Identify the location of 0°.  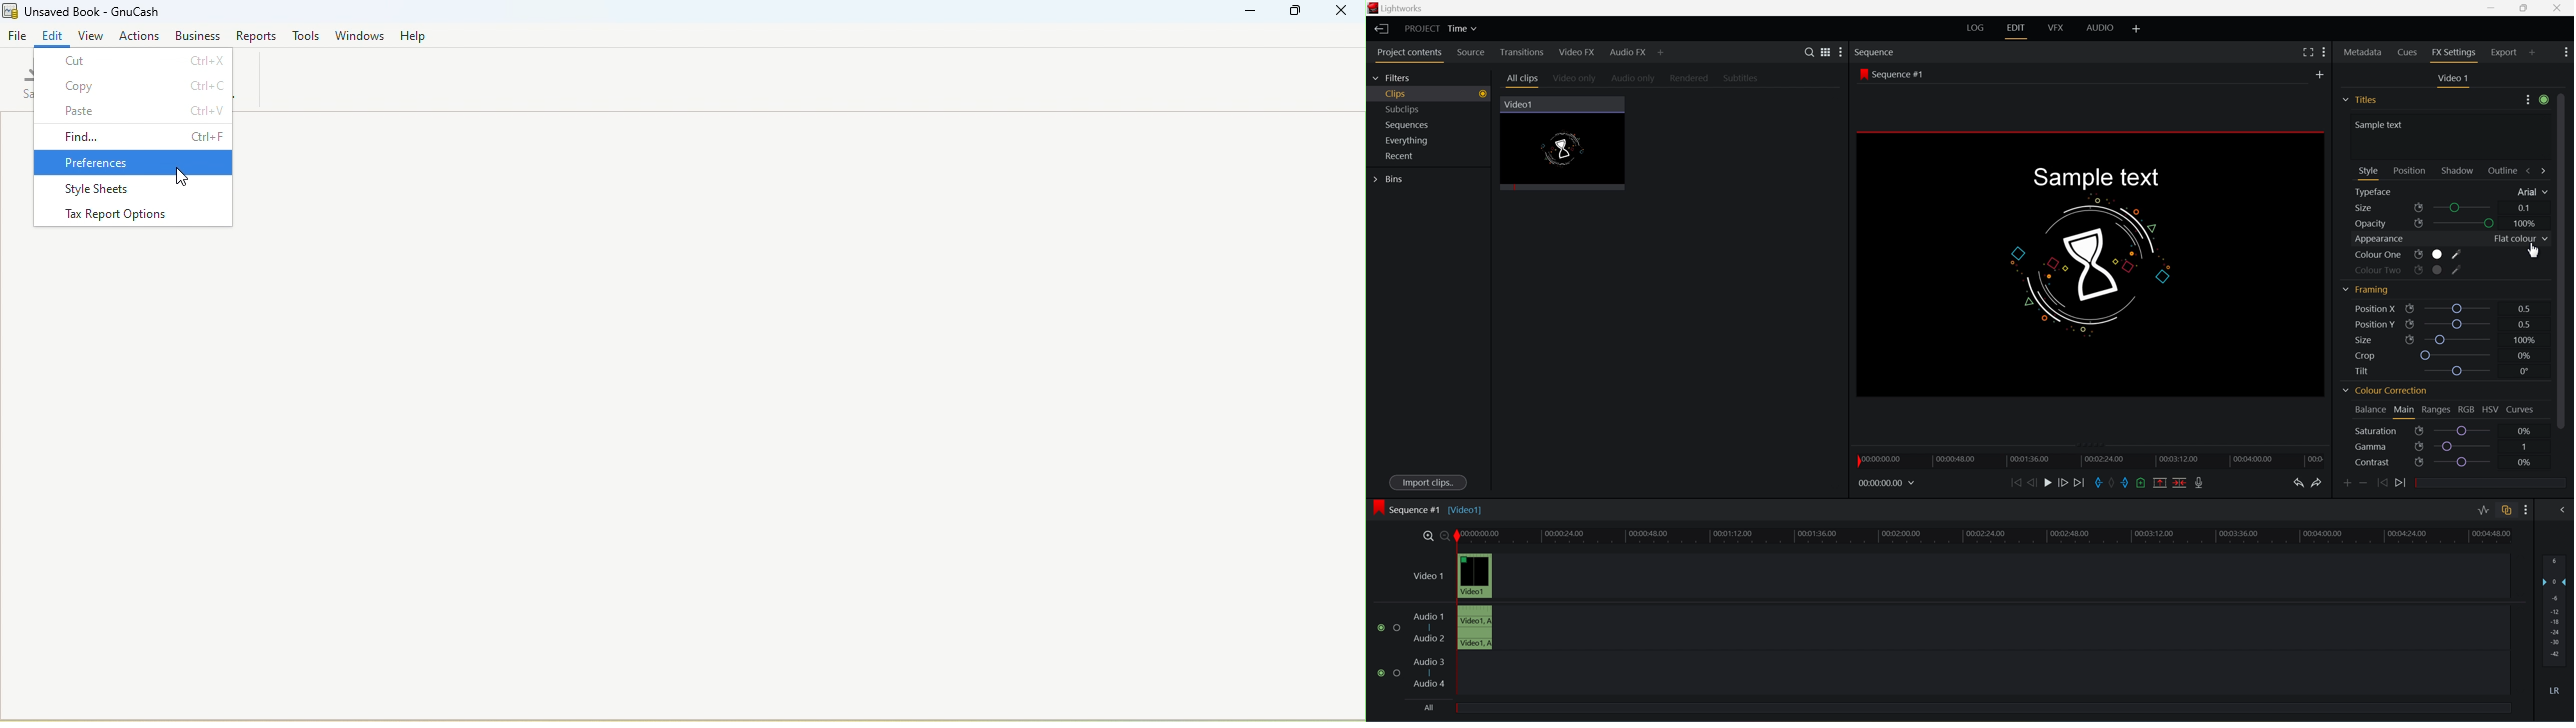
(2522, 371).